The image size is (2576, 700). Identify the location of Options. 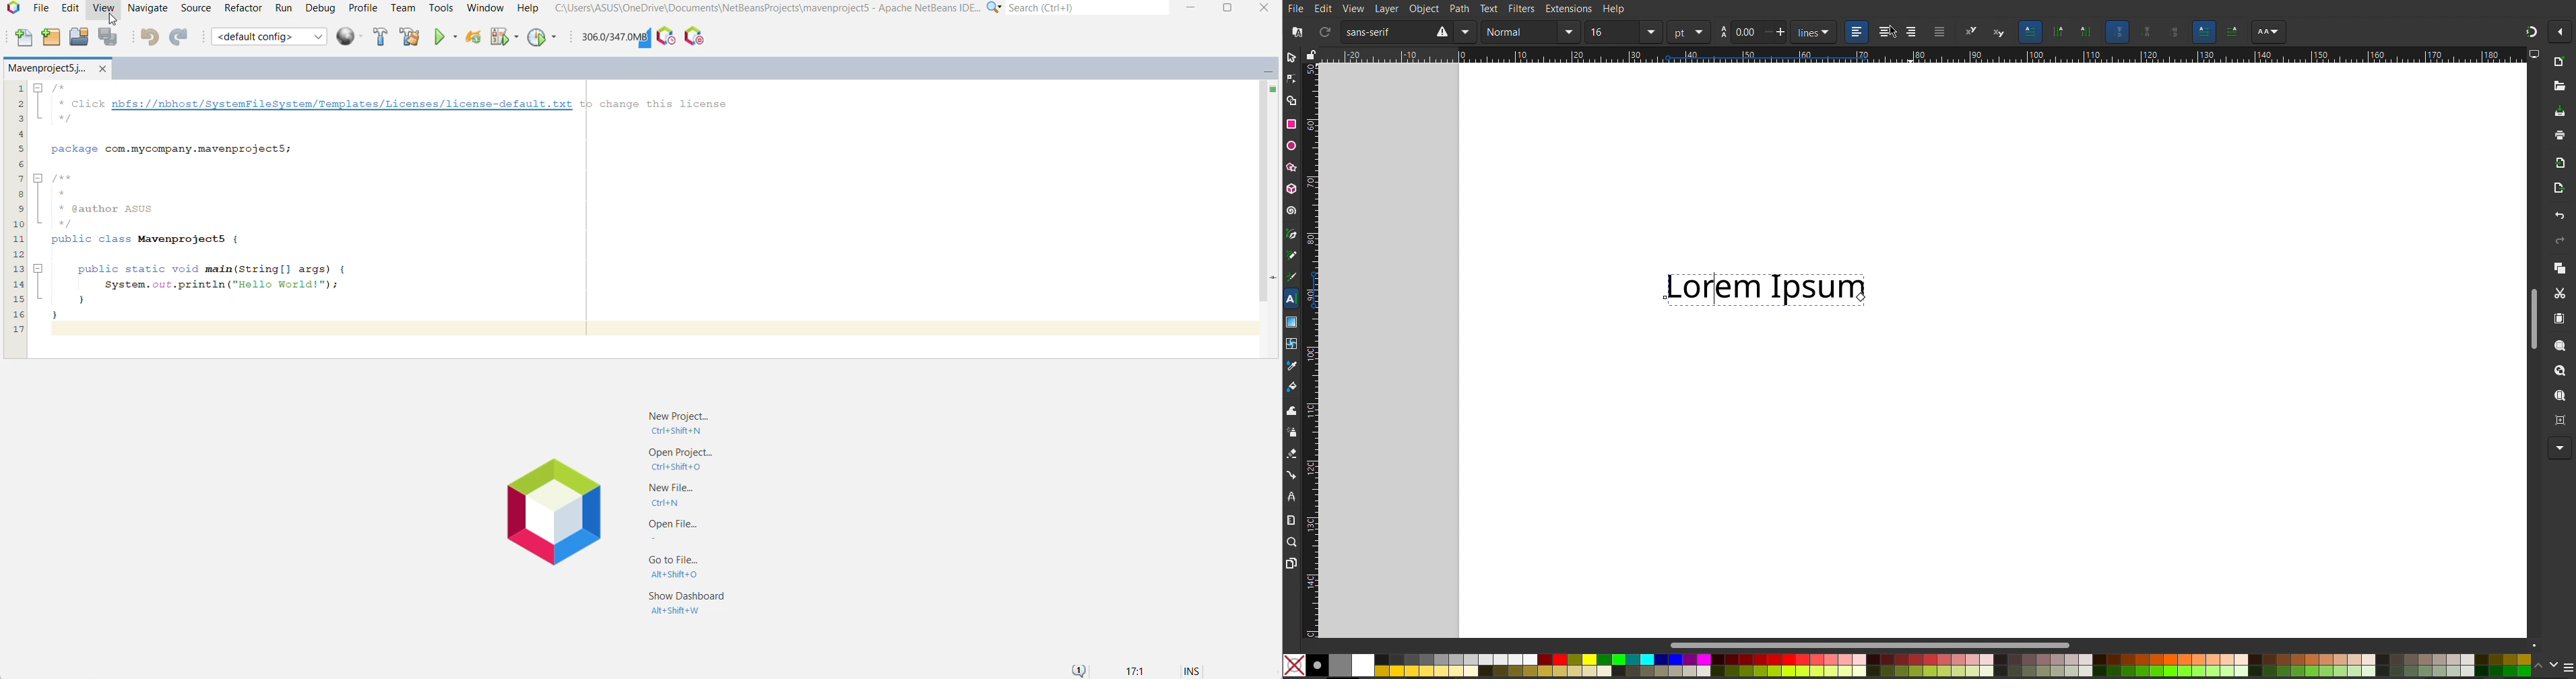
(2560, 30).